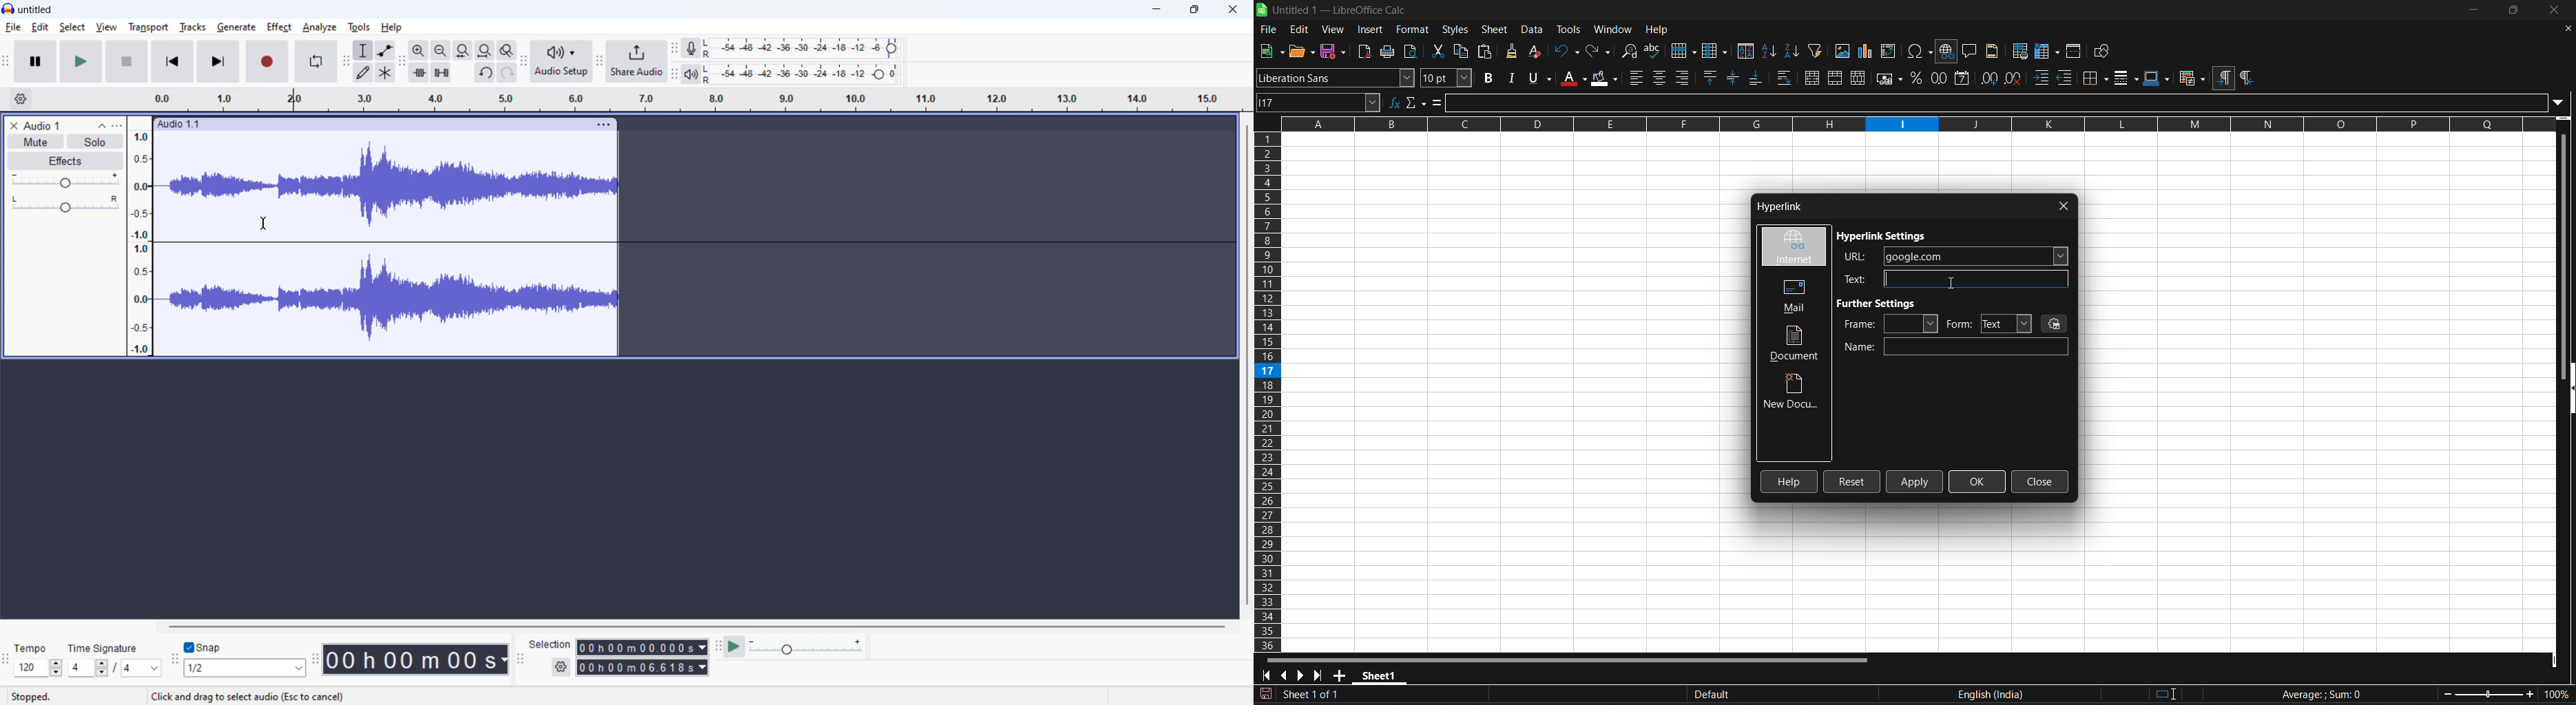 Image resolution: width=2576 pixels, height=728 pixels. What do you see at coordinates (2055, 323) in the screenshot?
I see `events` at bounding box center [2055, 323].